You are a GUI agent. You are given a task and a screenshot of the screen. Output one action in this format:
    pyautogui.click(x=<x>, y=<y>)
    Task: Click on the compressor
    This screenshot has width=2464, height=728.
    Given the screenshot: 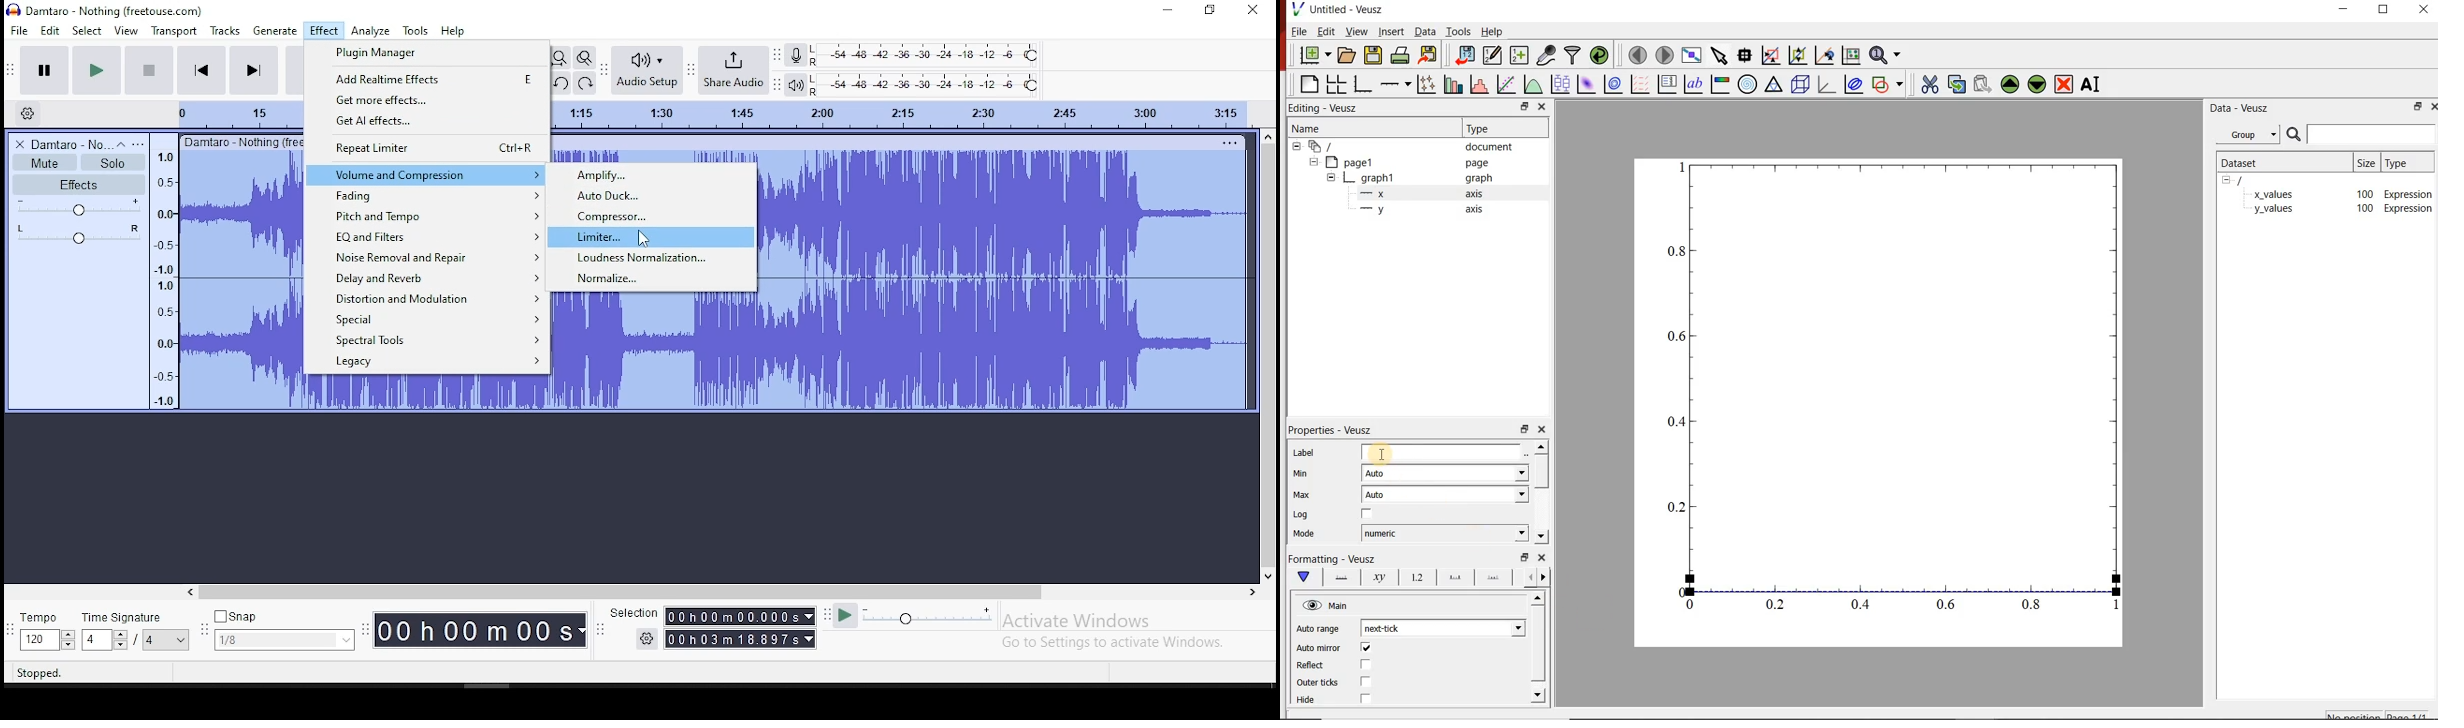 What is the action you would take?
    pyautogui.click(x=654, y=217)
    